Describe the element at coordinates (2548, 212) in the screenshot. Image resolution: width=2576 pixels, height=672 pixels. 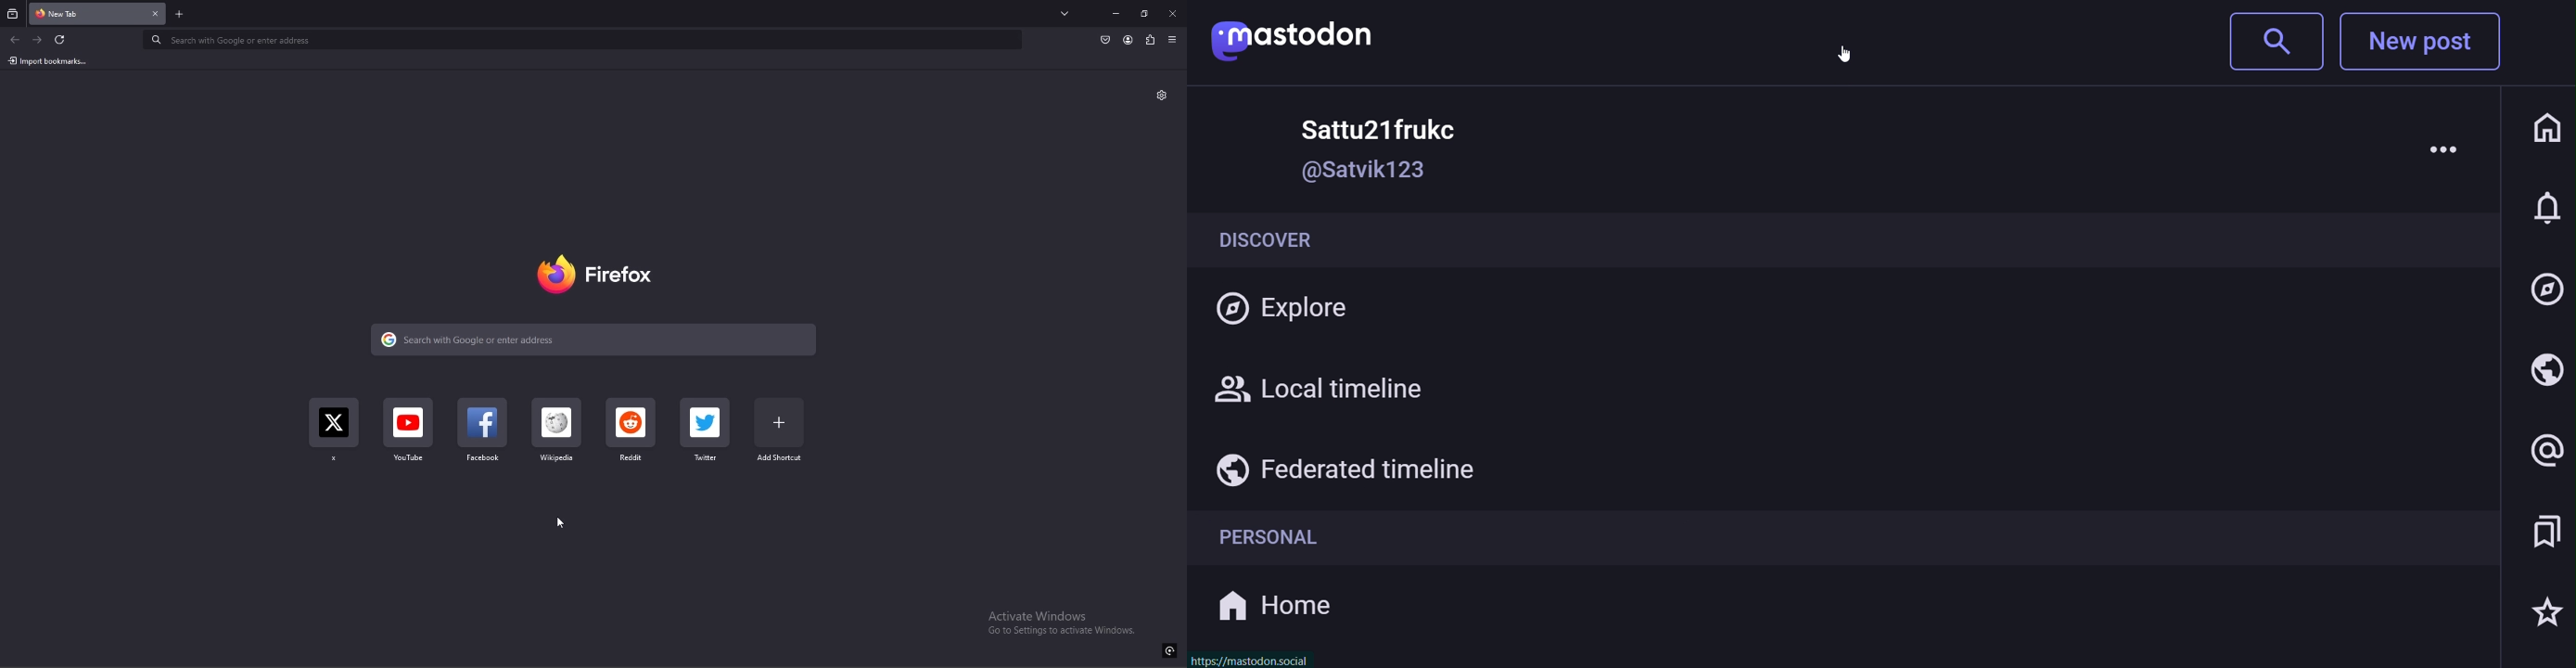
I see `notification` at that location.